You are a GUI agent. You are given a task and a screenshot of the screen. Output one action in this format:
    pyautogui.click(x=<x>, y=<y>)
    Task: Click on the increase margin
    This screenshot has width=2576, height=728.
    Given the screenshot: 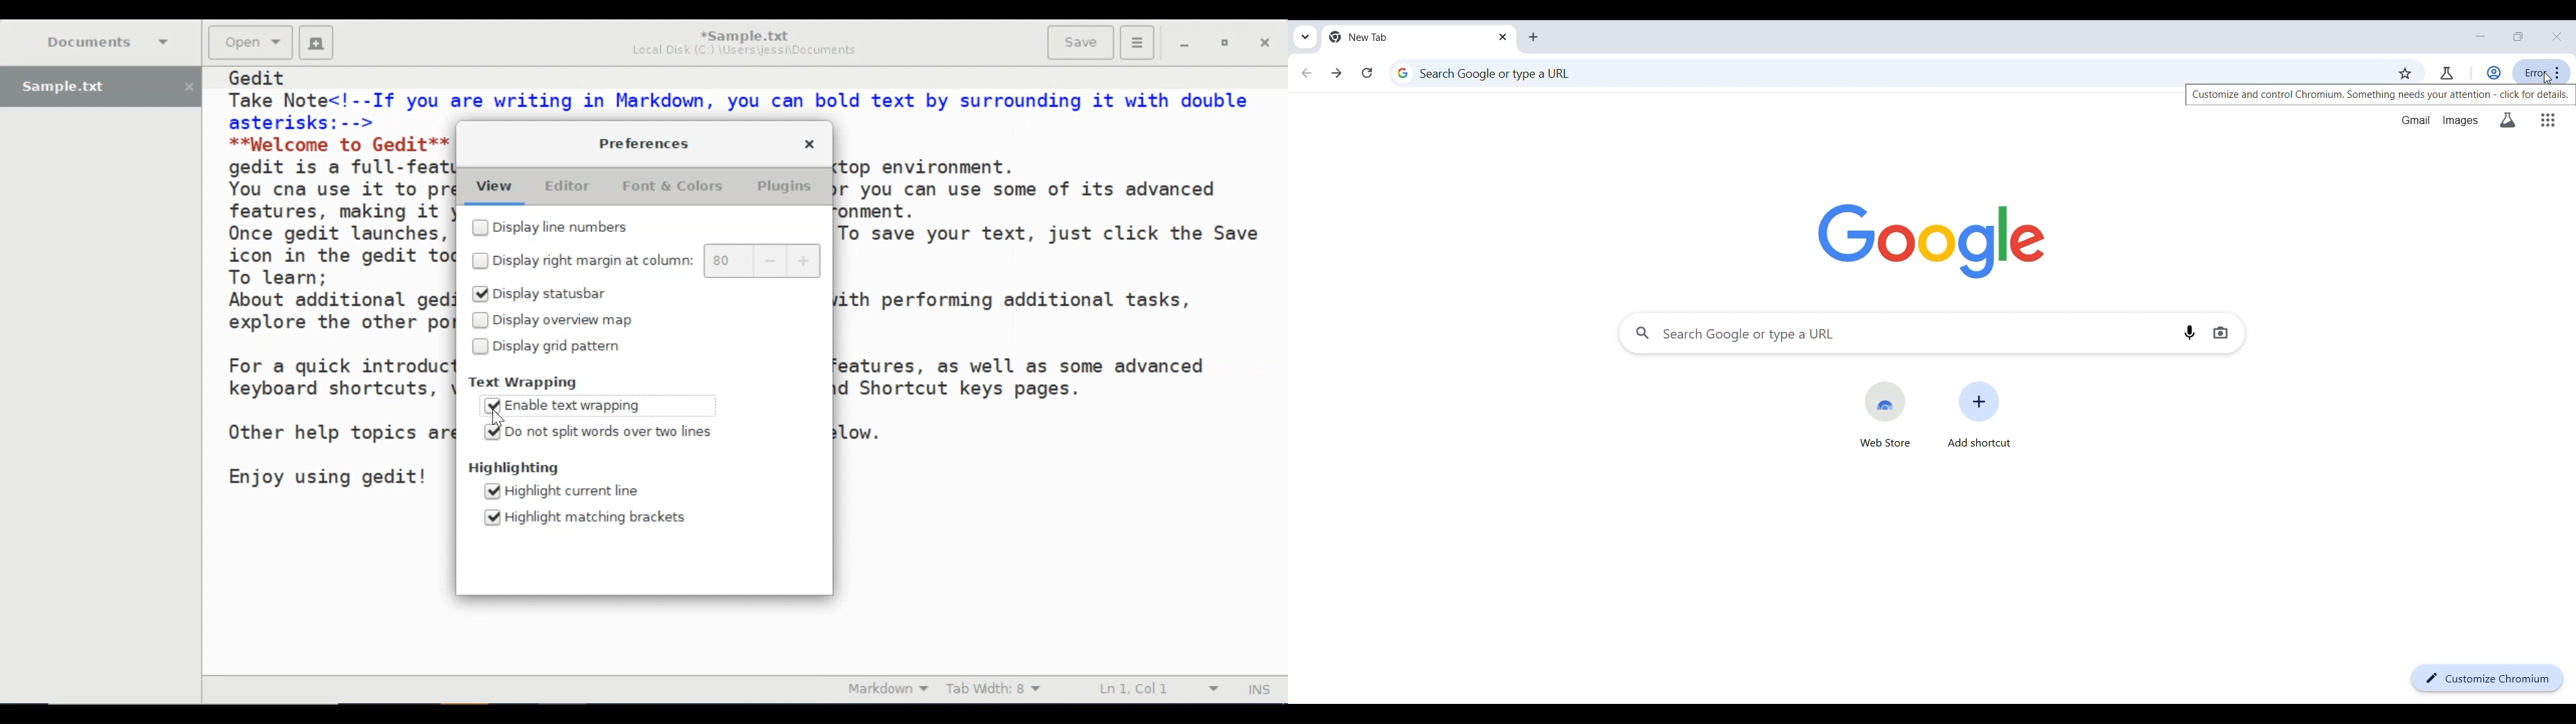 What is the action you would take?
    pyautogui.click(x=806, y=260)
    